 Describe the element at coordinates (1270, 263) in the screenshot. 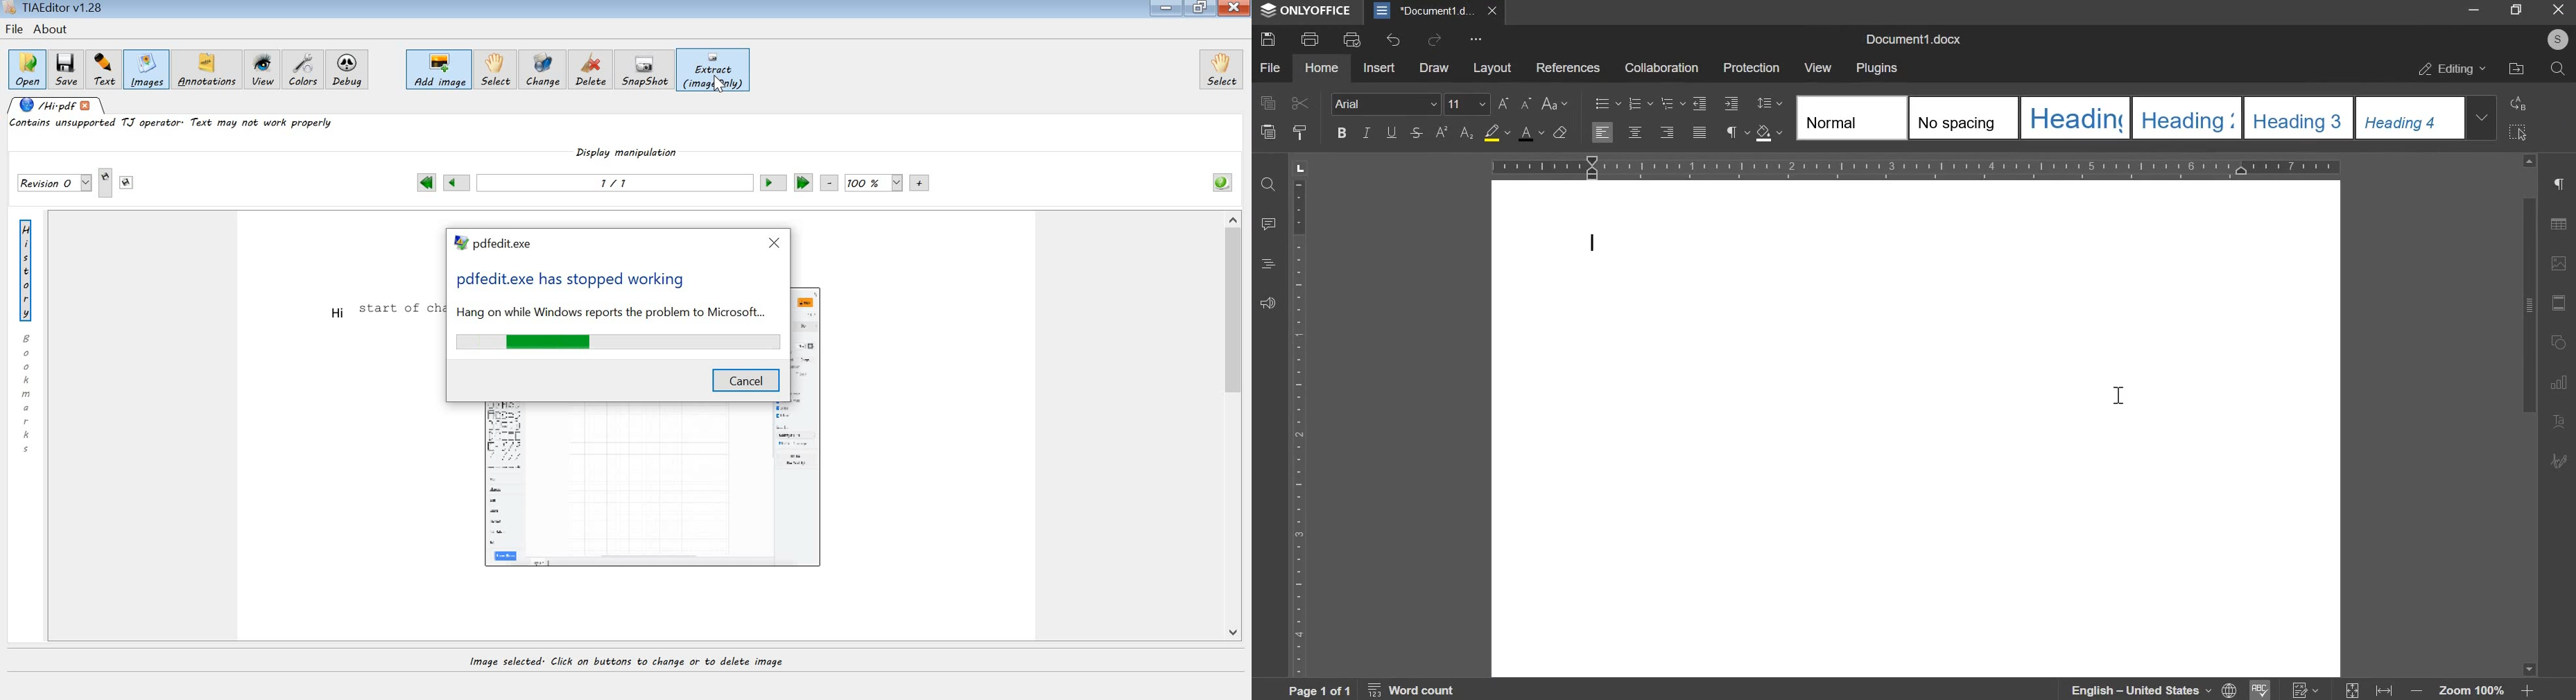

I see `menu` at that location.